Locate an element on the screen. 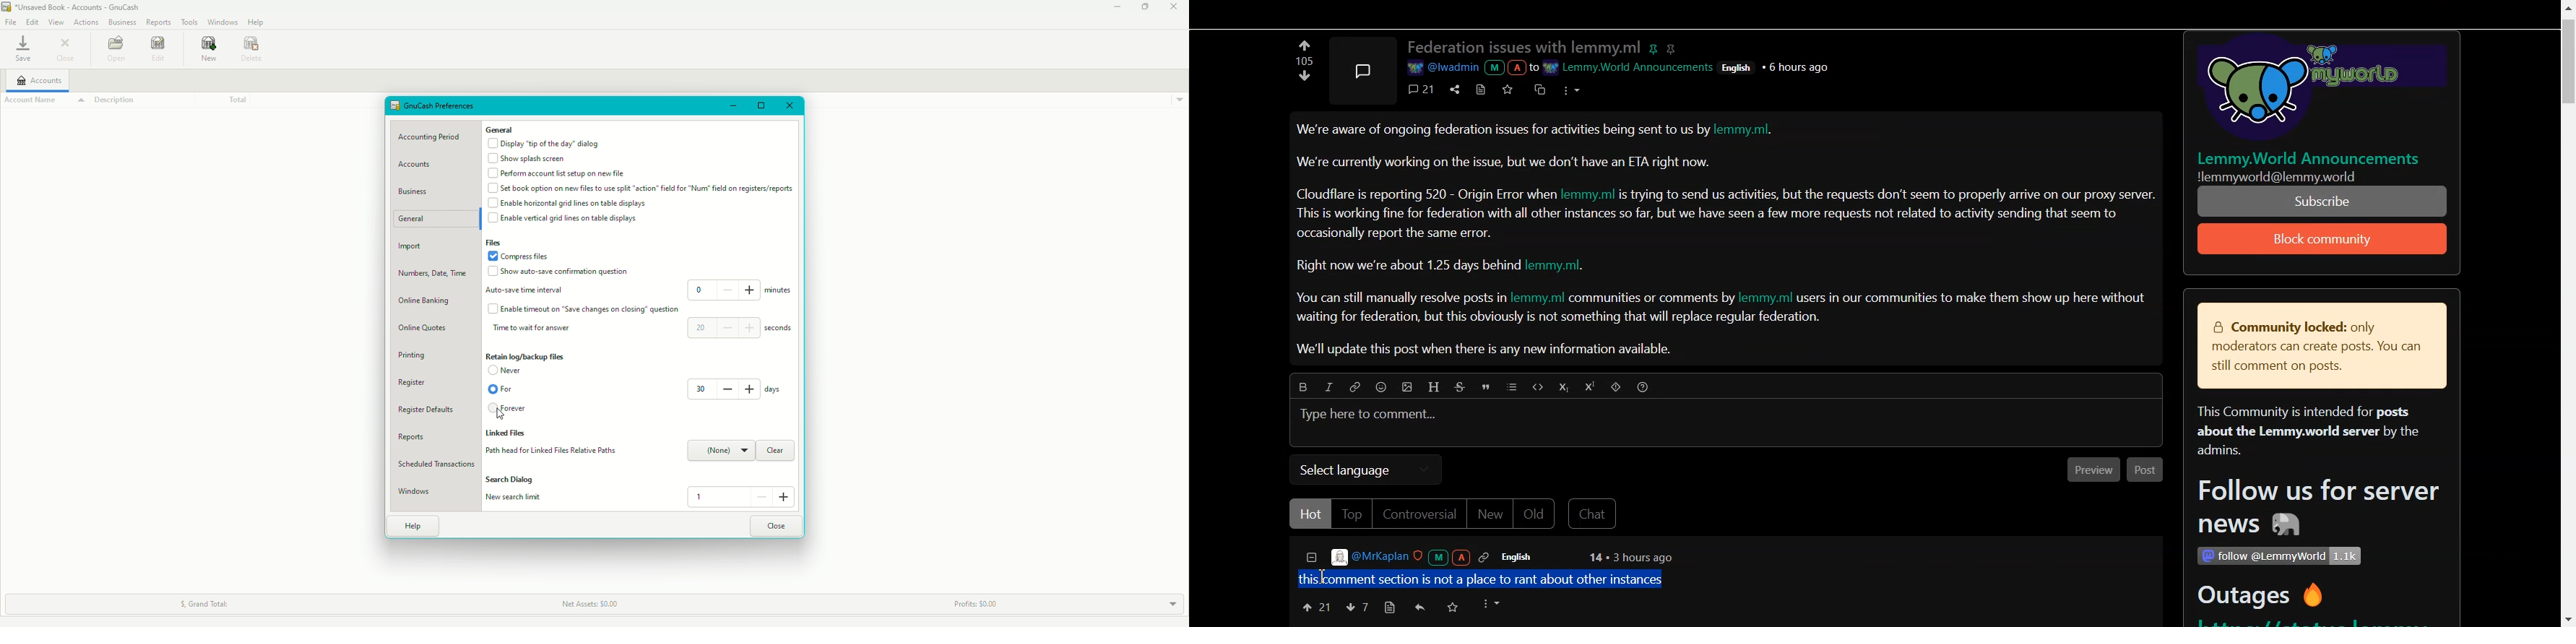 This screenshot has width=2576, height=644. Reports is located at coordinates (159, 21).